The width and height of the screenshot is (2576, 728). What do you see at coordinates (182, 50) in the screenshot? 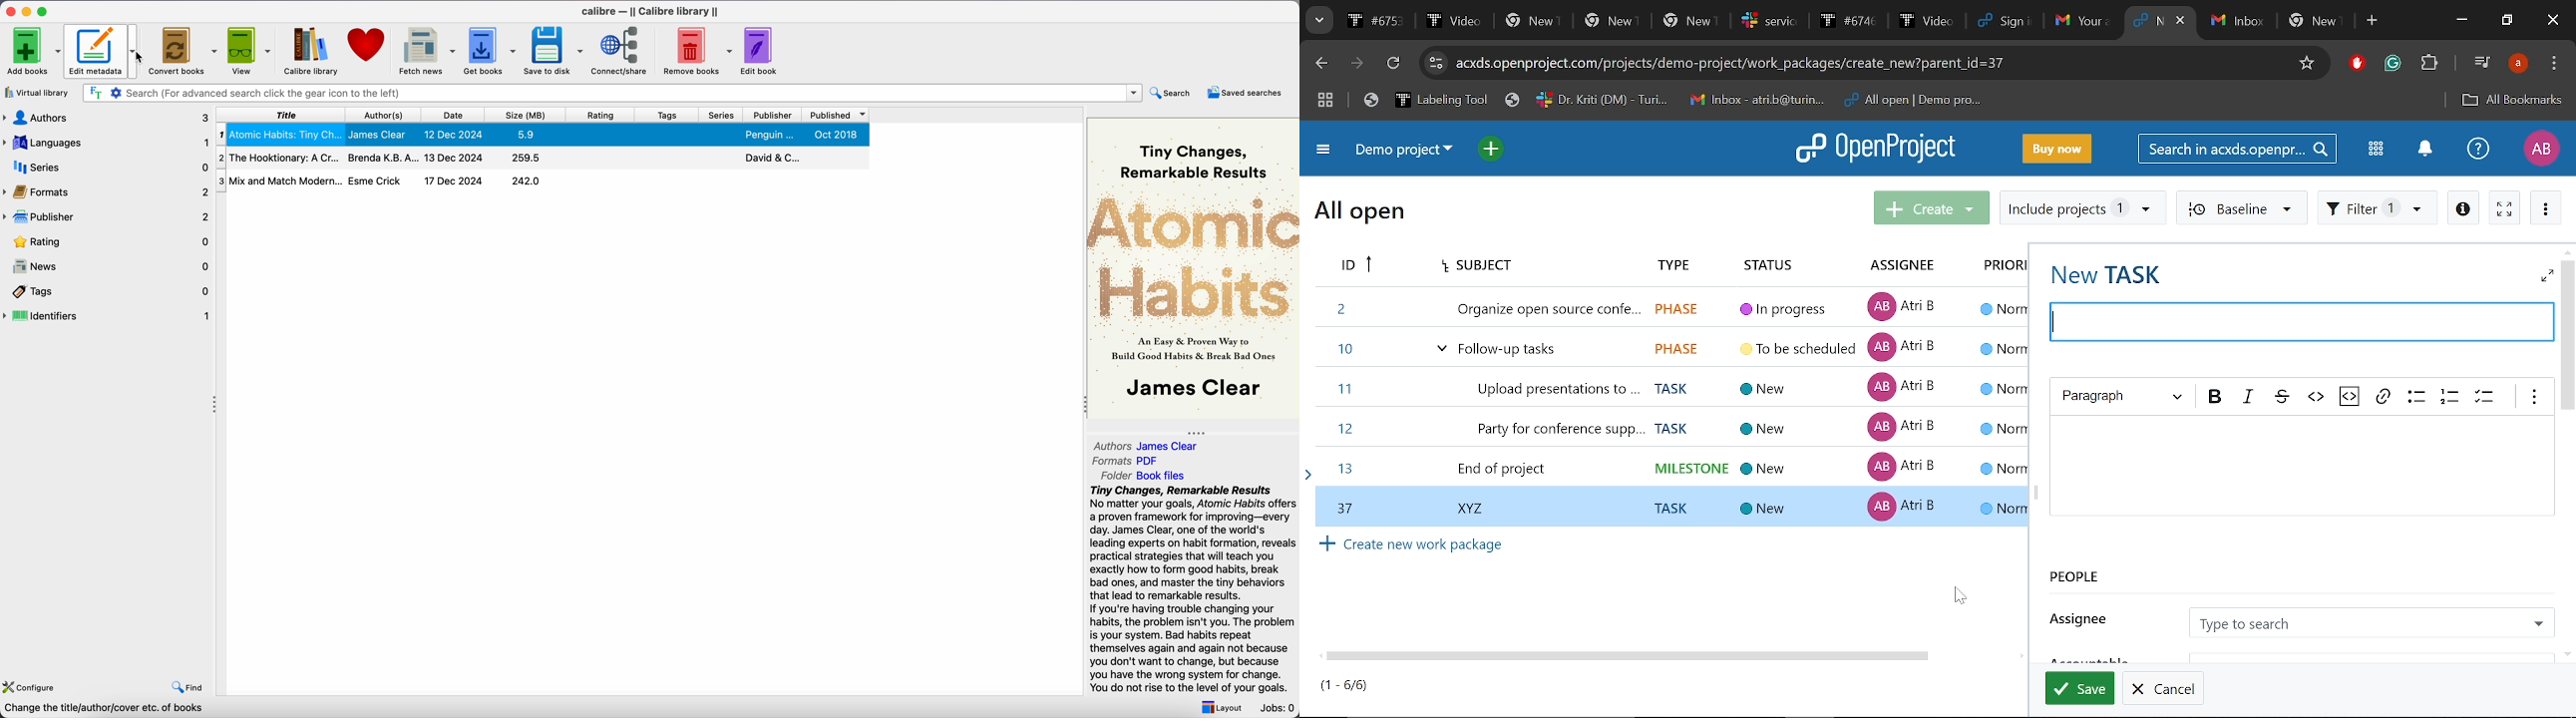
I see `Convert books` at bounding box center [182, 50].